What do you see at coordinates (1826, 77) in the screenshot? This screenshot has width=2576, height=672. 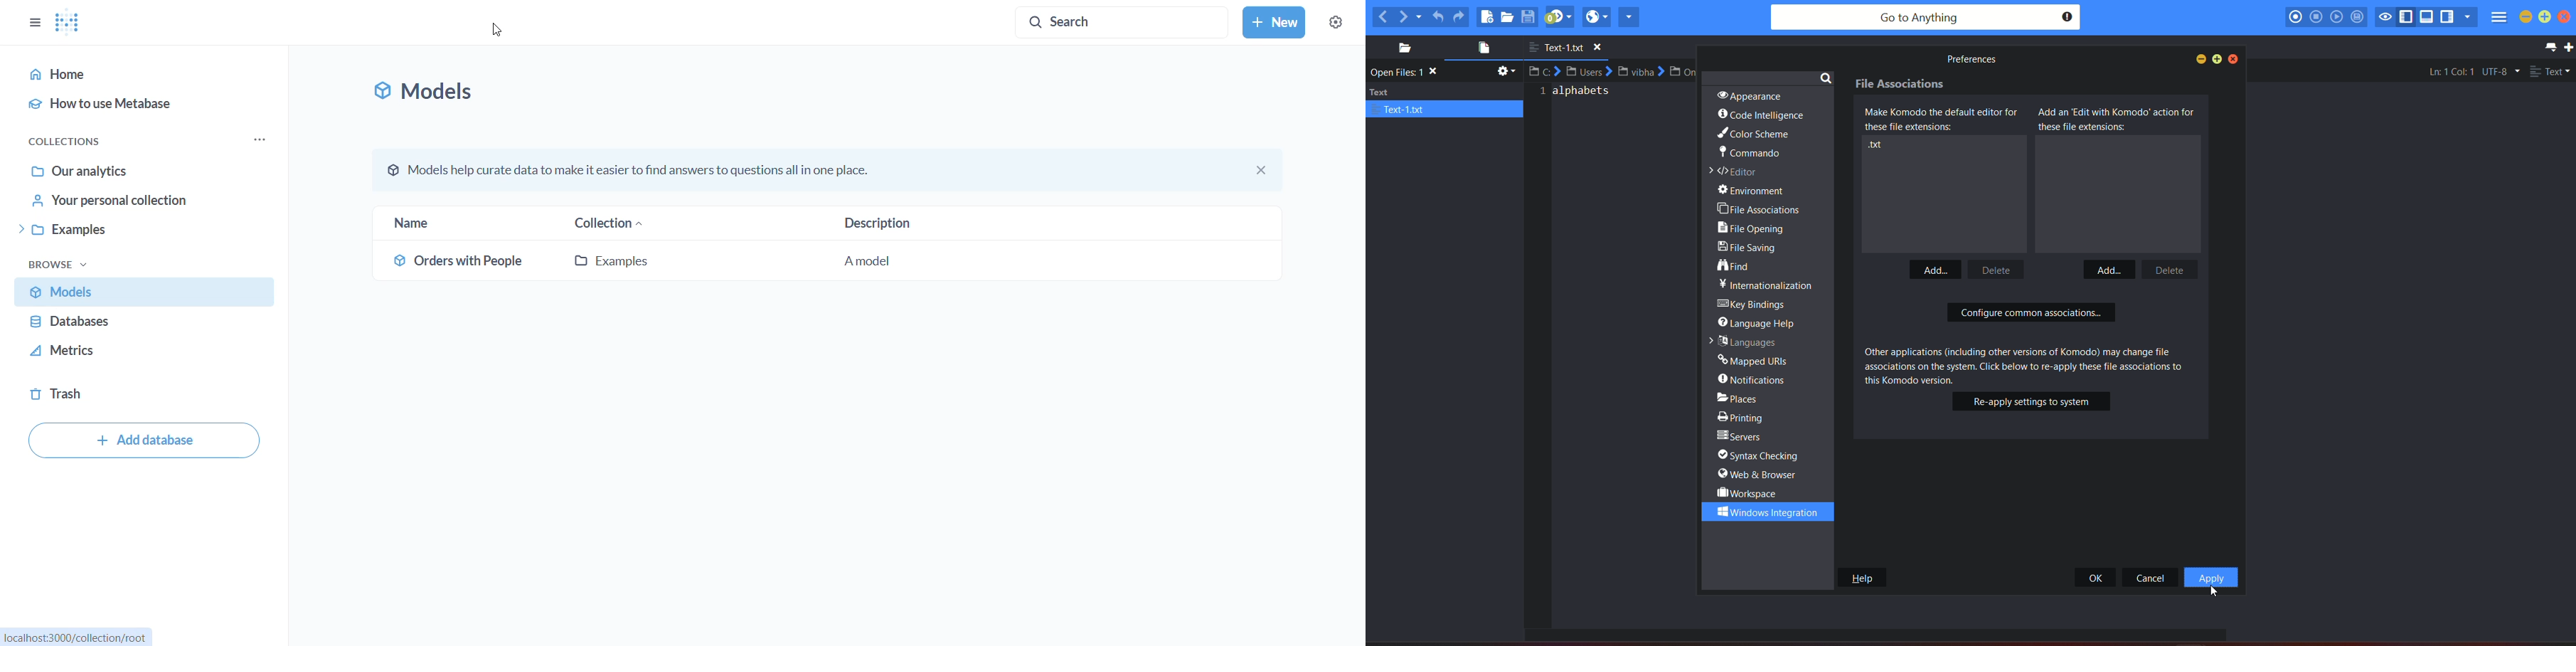 I see `search` at bounding box center [1826, 77].